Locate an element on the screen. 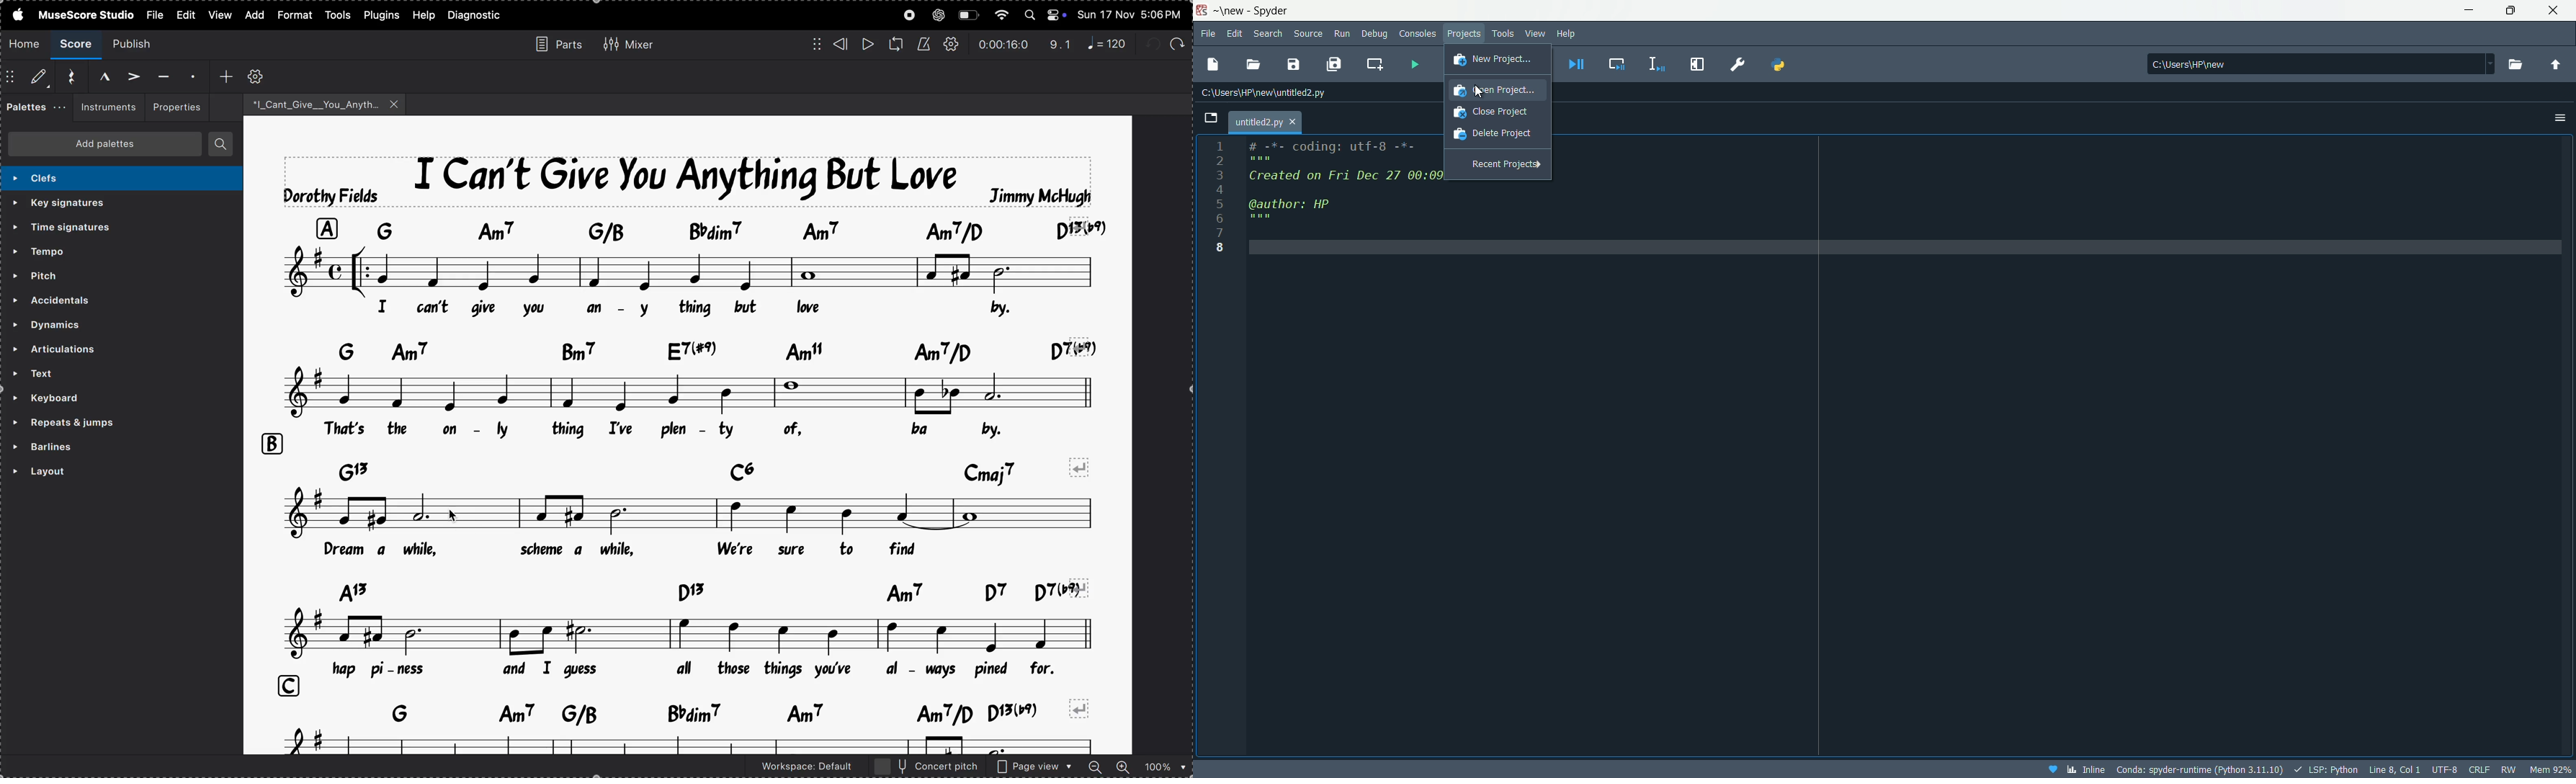 The height and width of the screenshot is (784, 2576). key notes is located at coordinates (717, 468).